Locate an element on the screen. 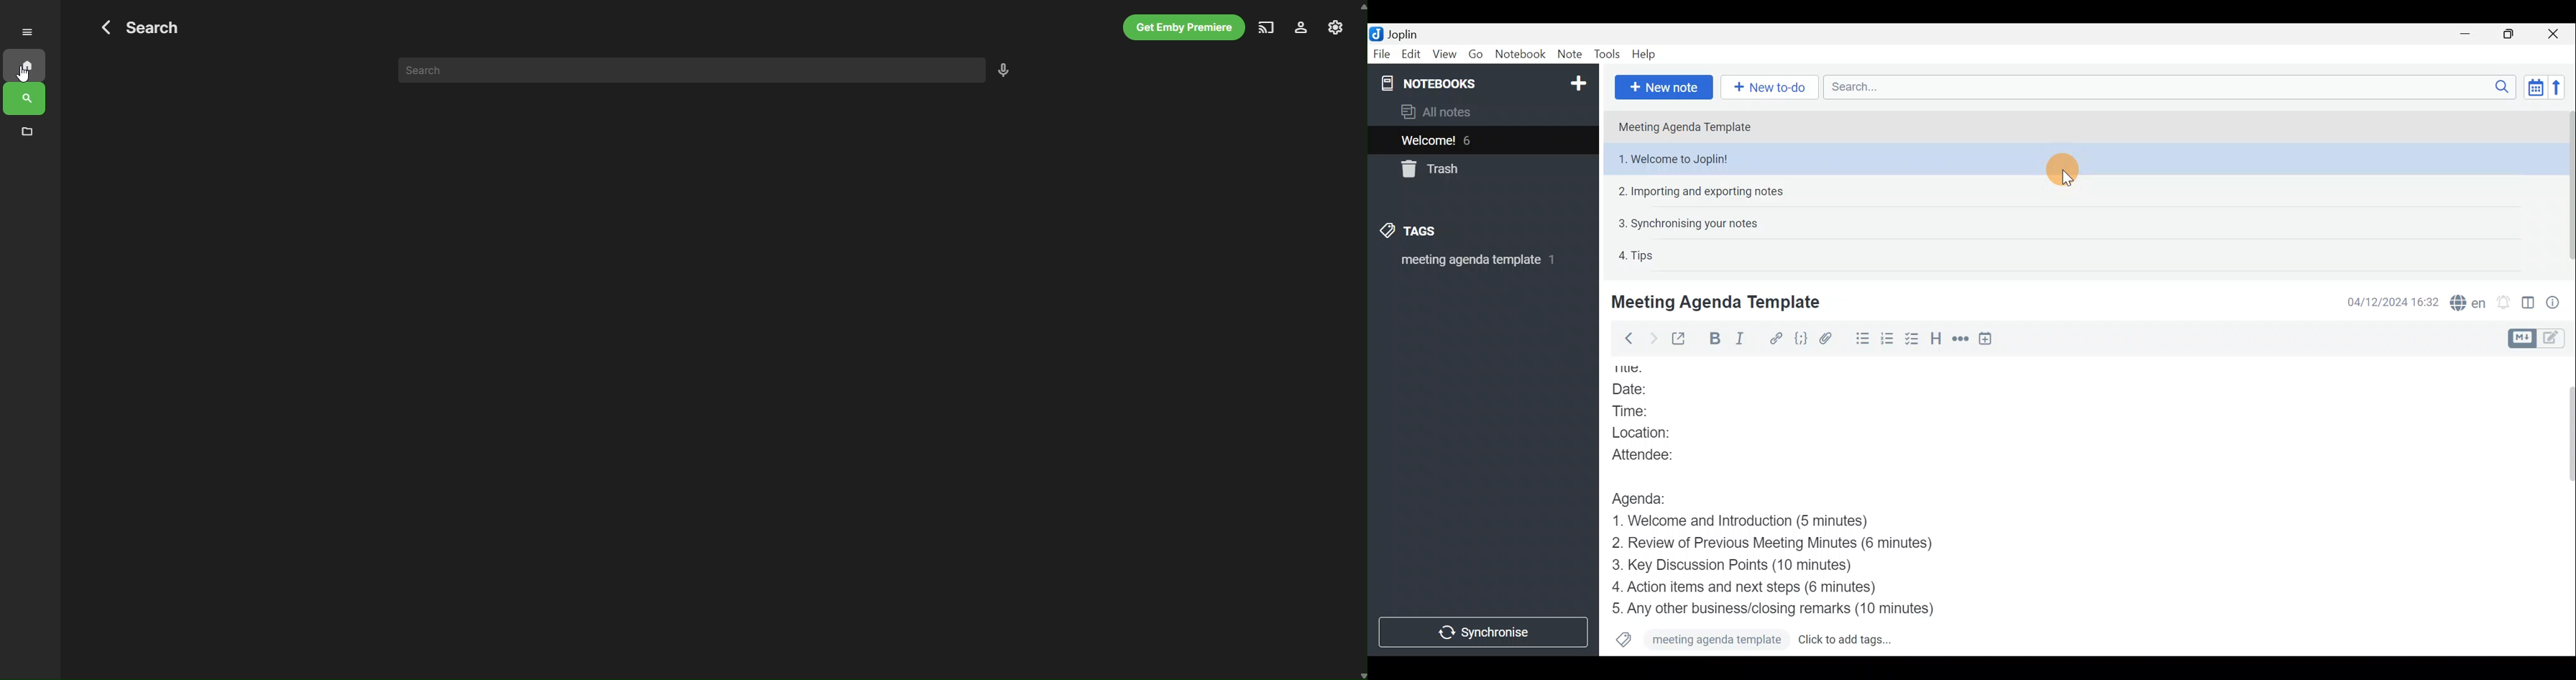  Back is located at coordinates (1625, 341).